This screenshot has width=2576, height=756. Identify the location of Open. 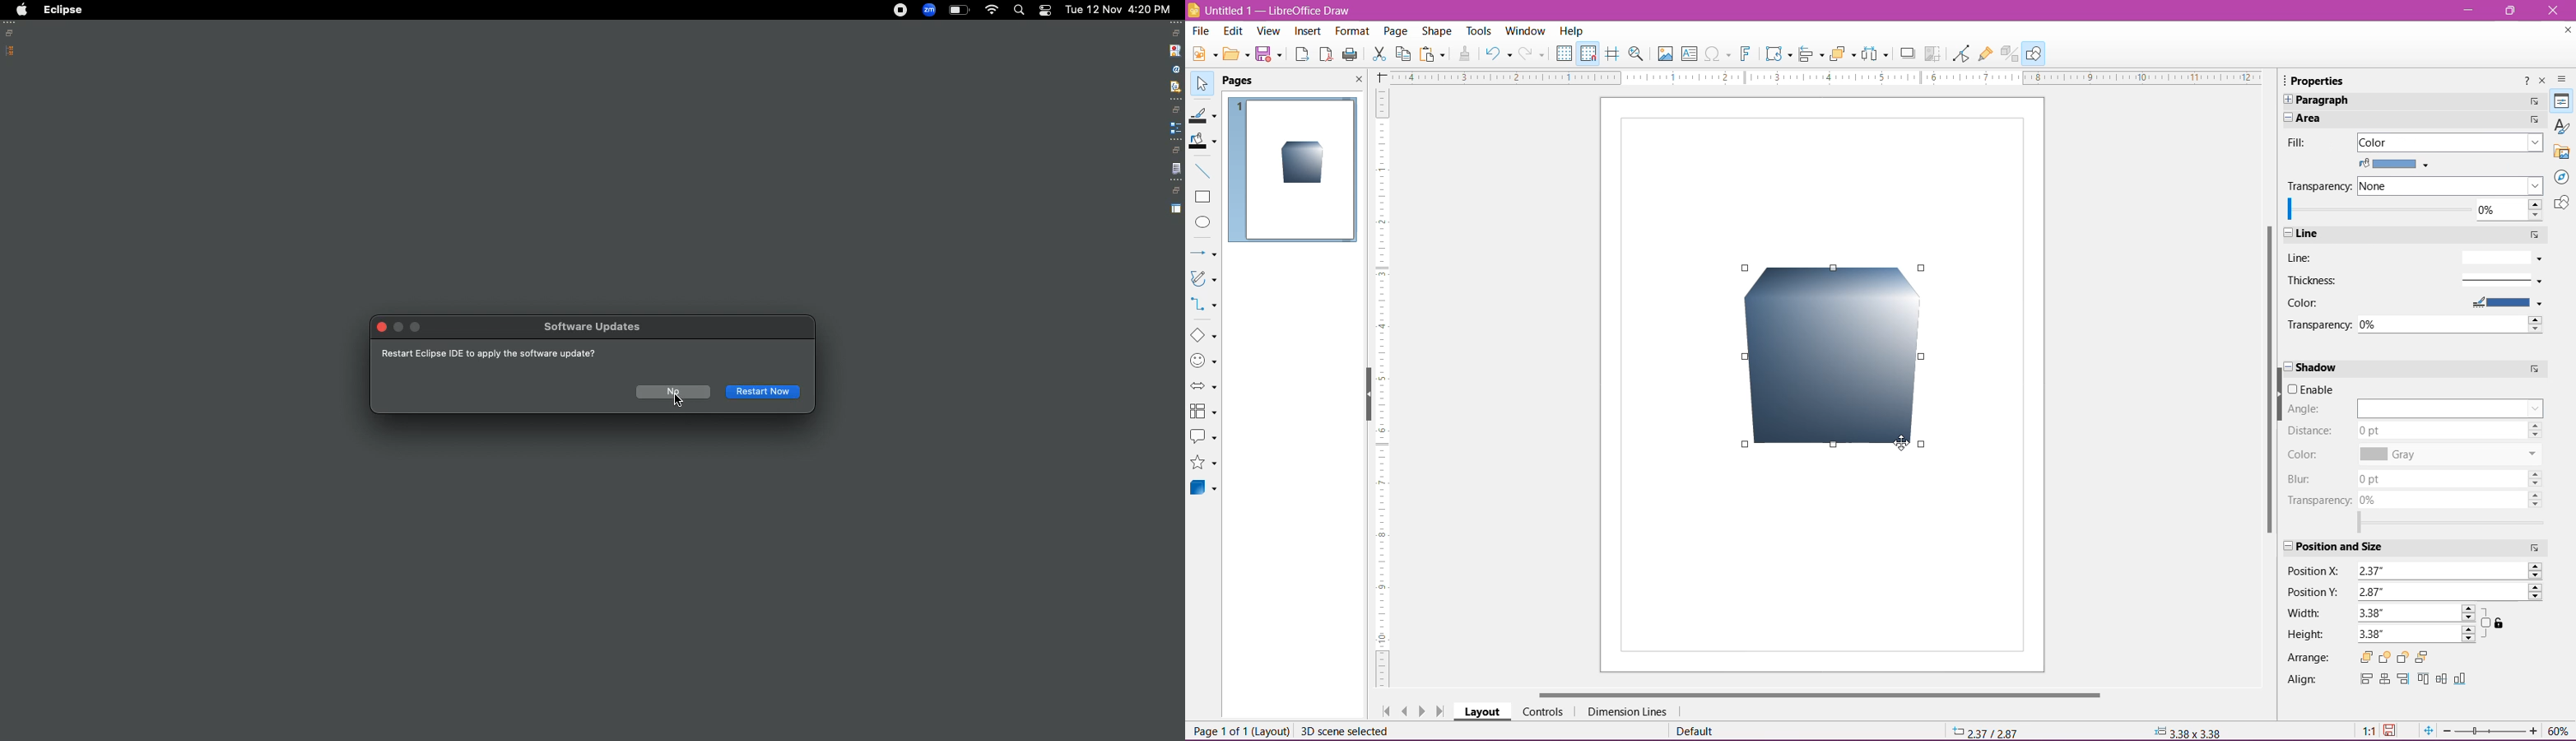
(1235, 55).